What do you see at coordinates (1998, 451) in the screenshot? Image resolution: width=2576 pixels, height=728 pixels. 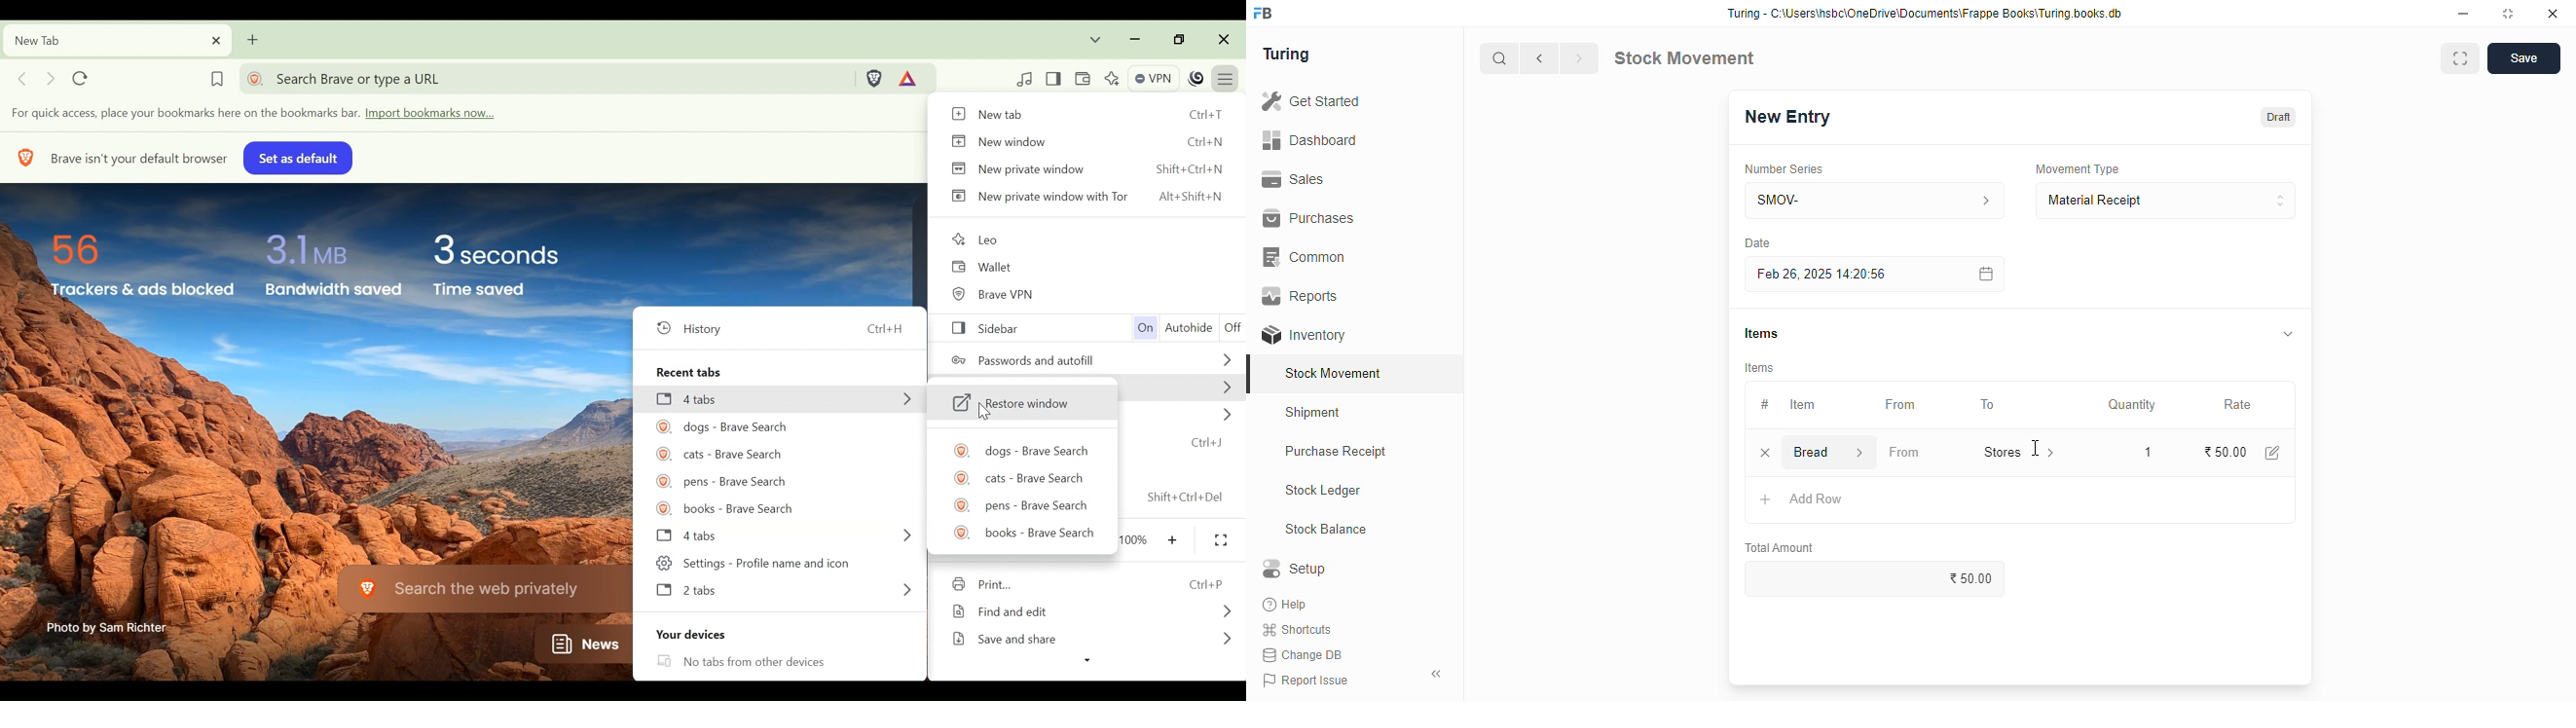 I see `stores` at bounding box center [1998, 451].